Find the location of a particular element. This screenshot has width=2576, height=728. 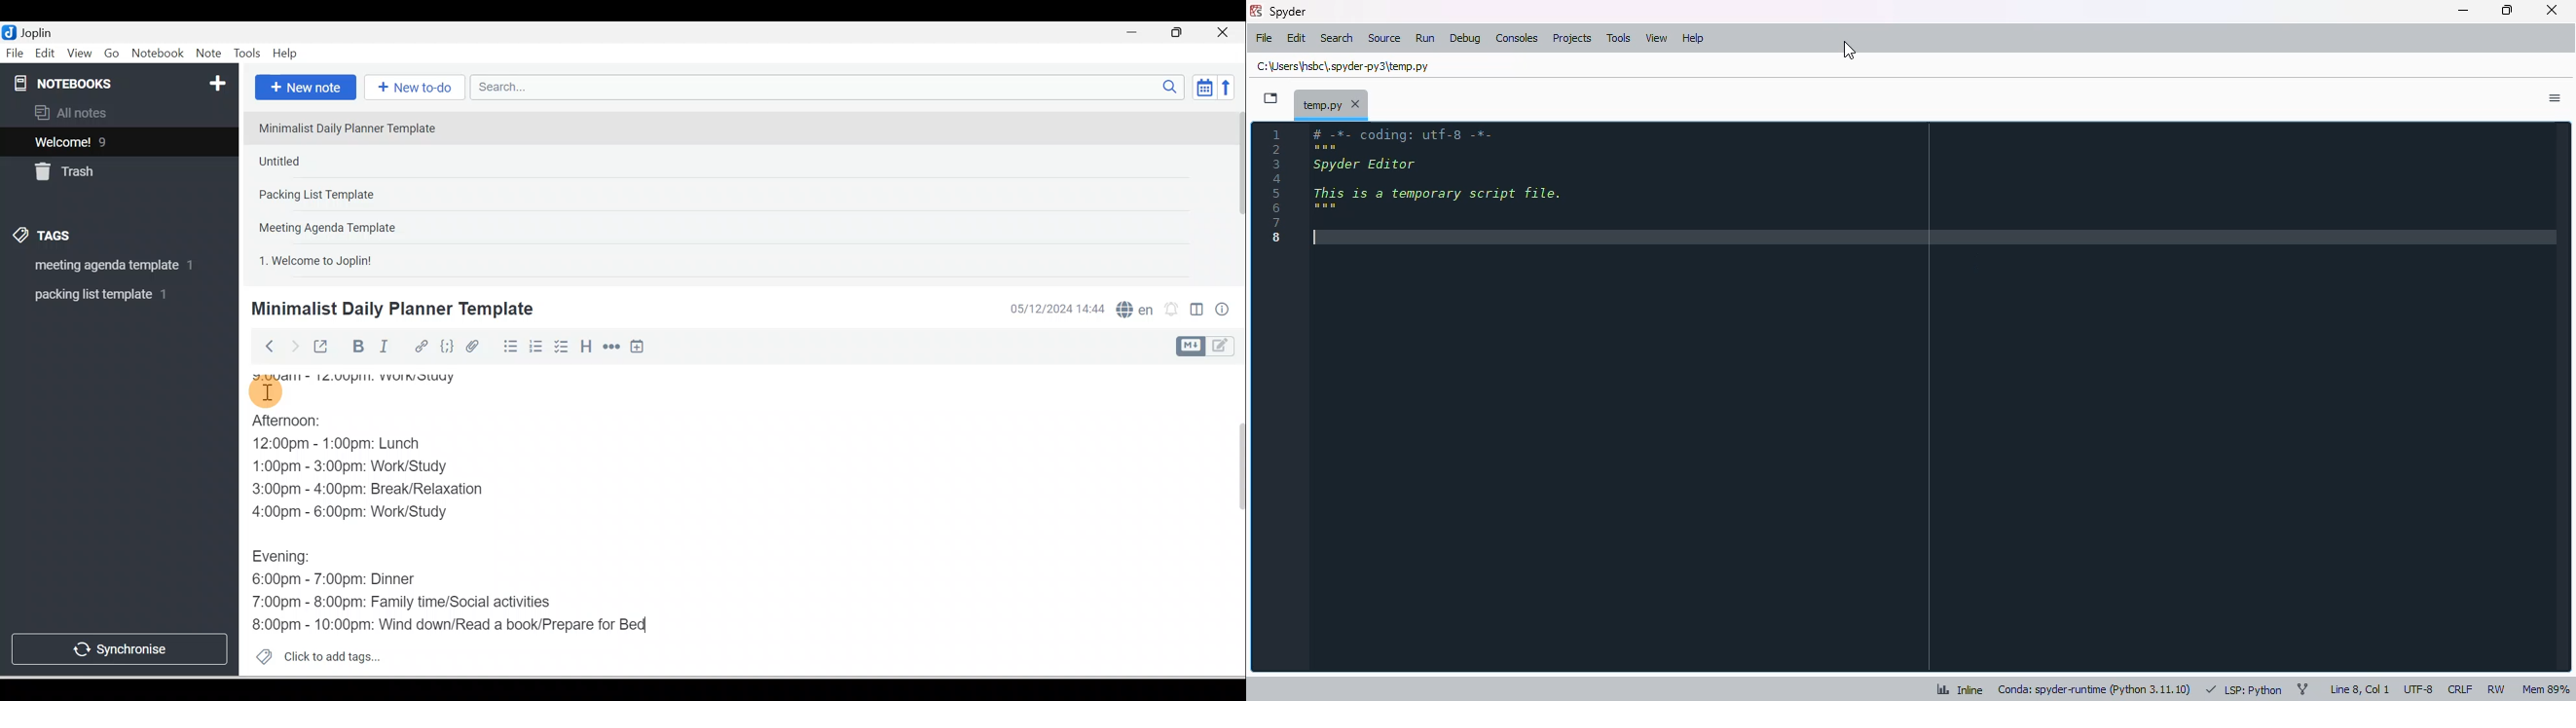

source is located at coordinates (1383, 39).